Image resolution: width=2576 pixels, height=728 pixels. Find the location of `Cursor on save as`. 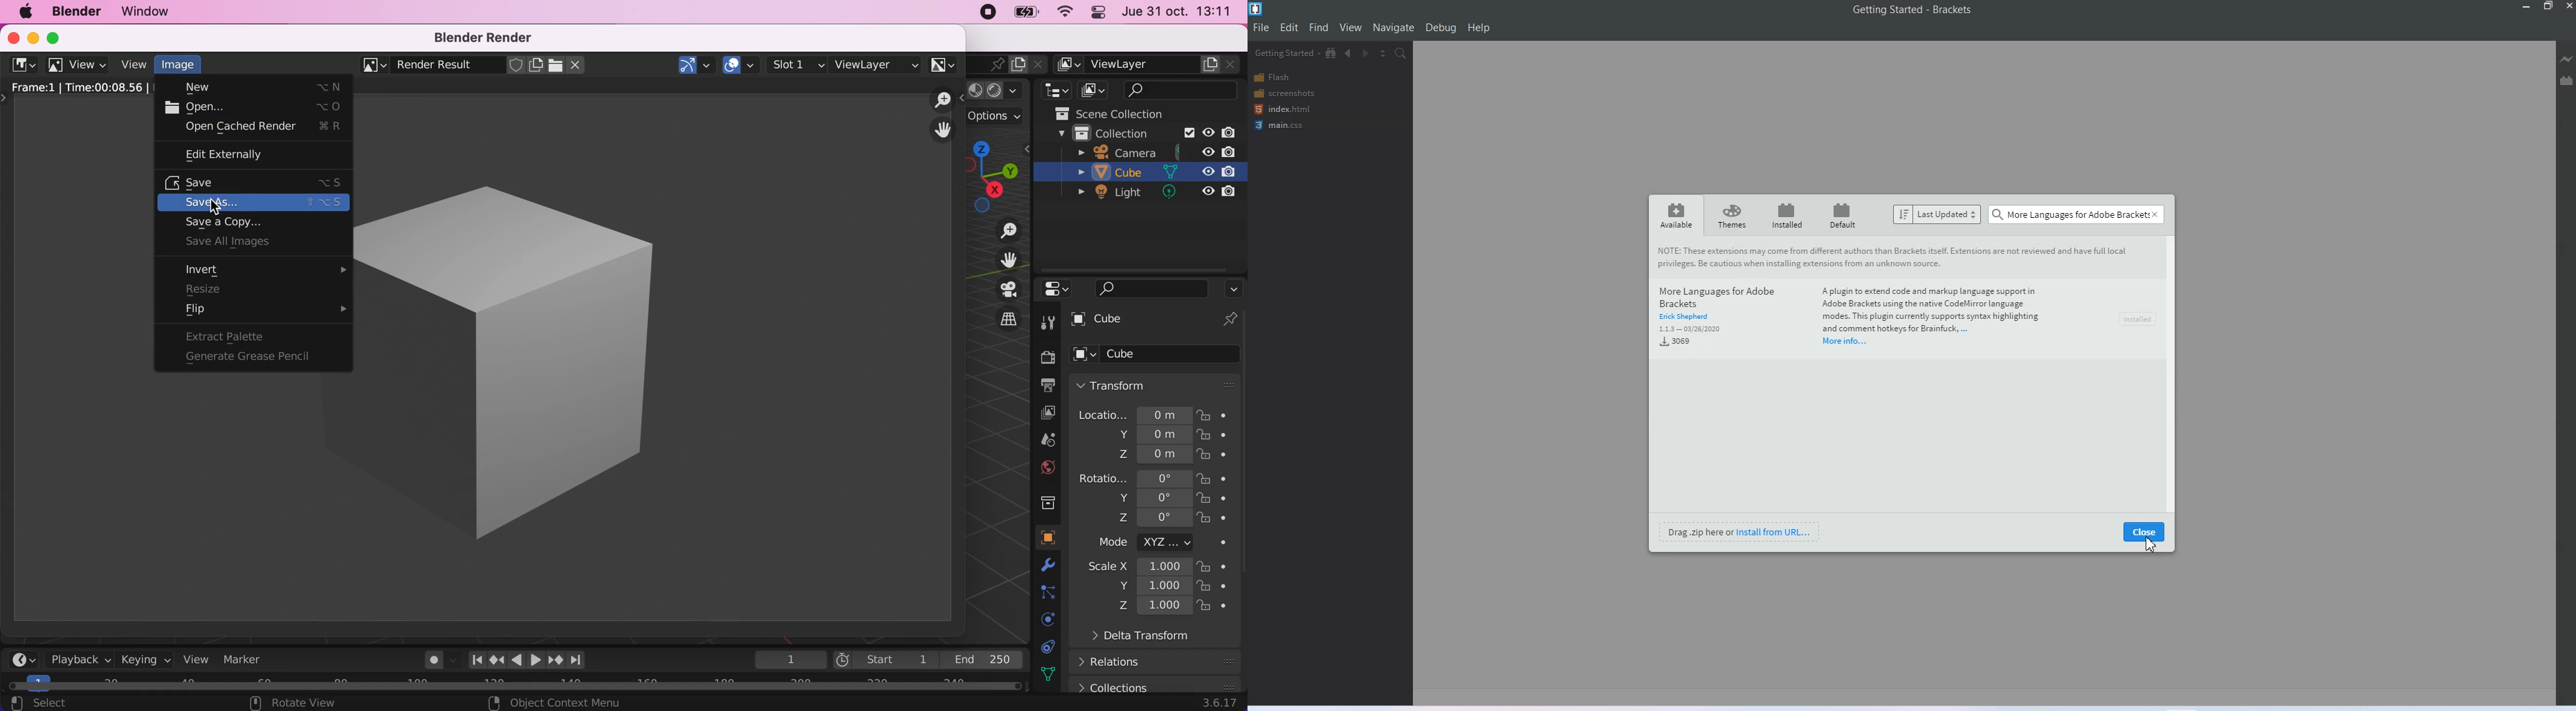

Cursor on save as is located at coordinates (256, 202).